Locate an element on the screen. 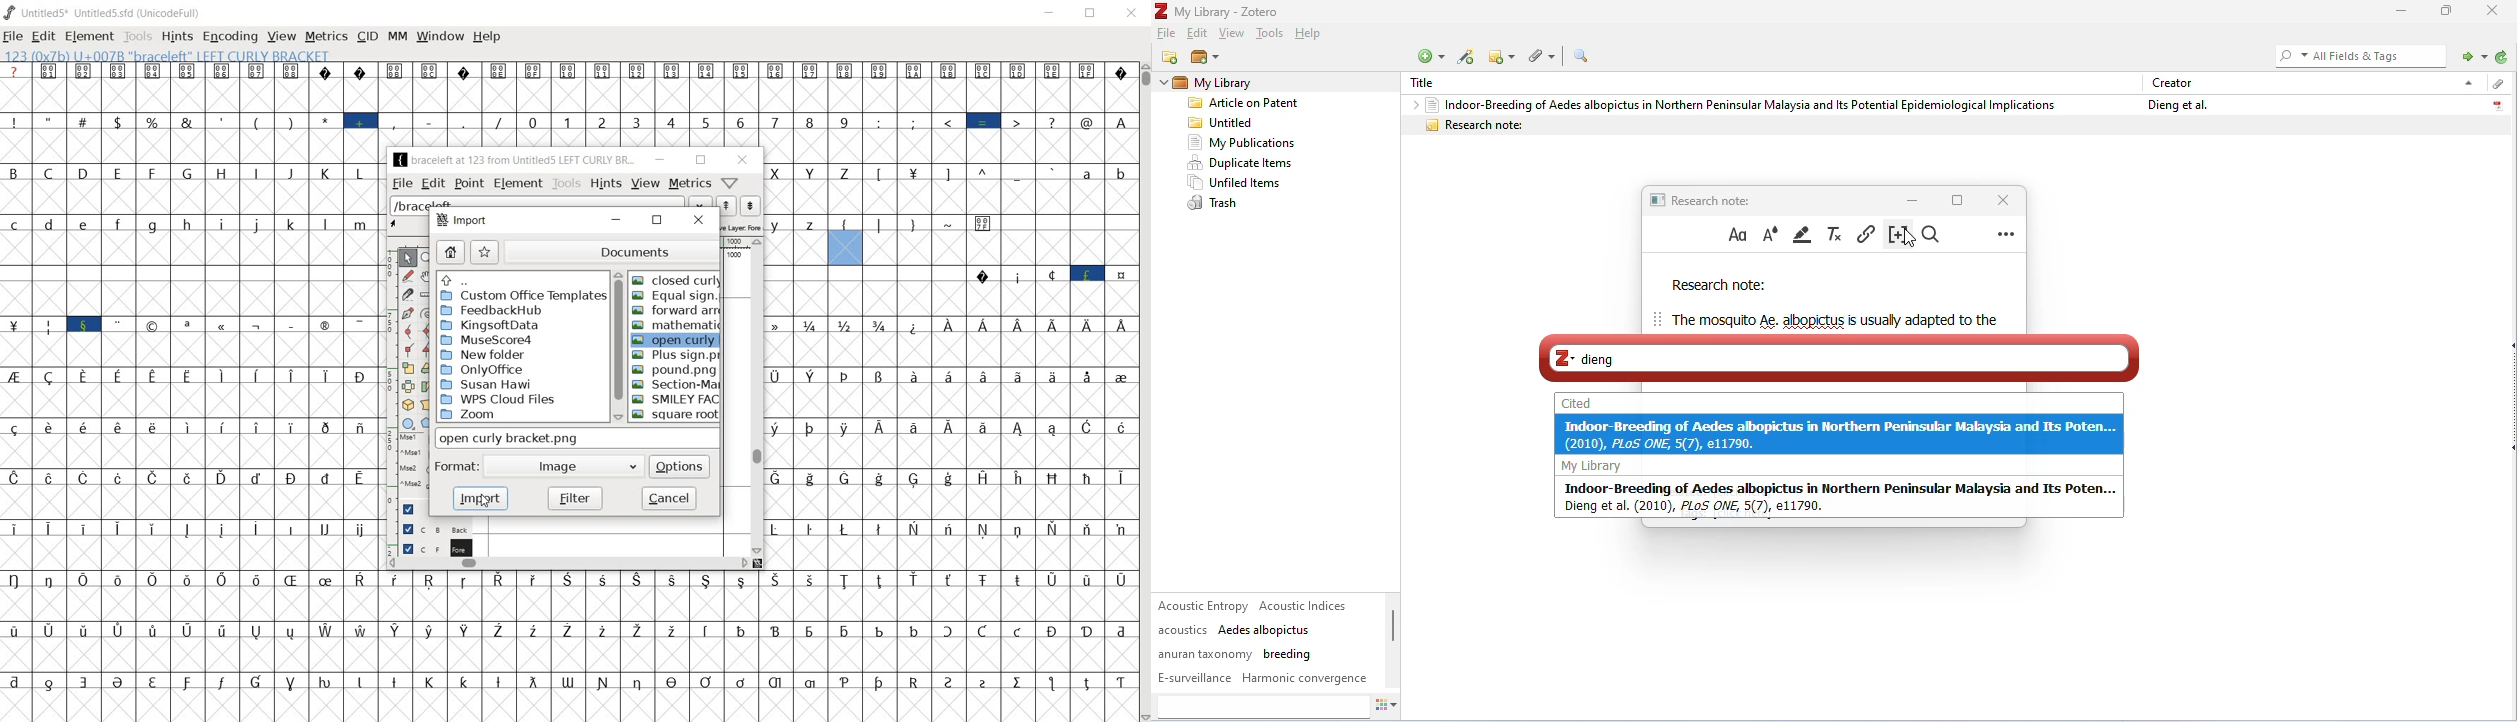 Image resolution: width=2520 pixels, height=728 pixels. text color is located at coordinates (1770, 234).